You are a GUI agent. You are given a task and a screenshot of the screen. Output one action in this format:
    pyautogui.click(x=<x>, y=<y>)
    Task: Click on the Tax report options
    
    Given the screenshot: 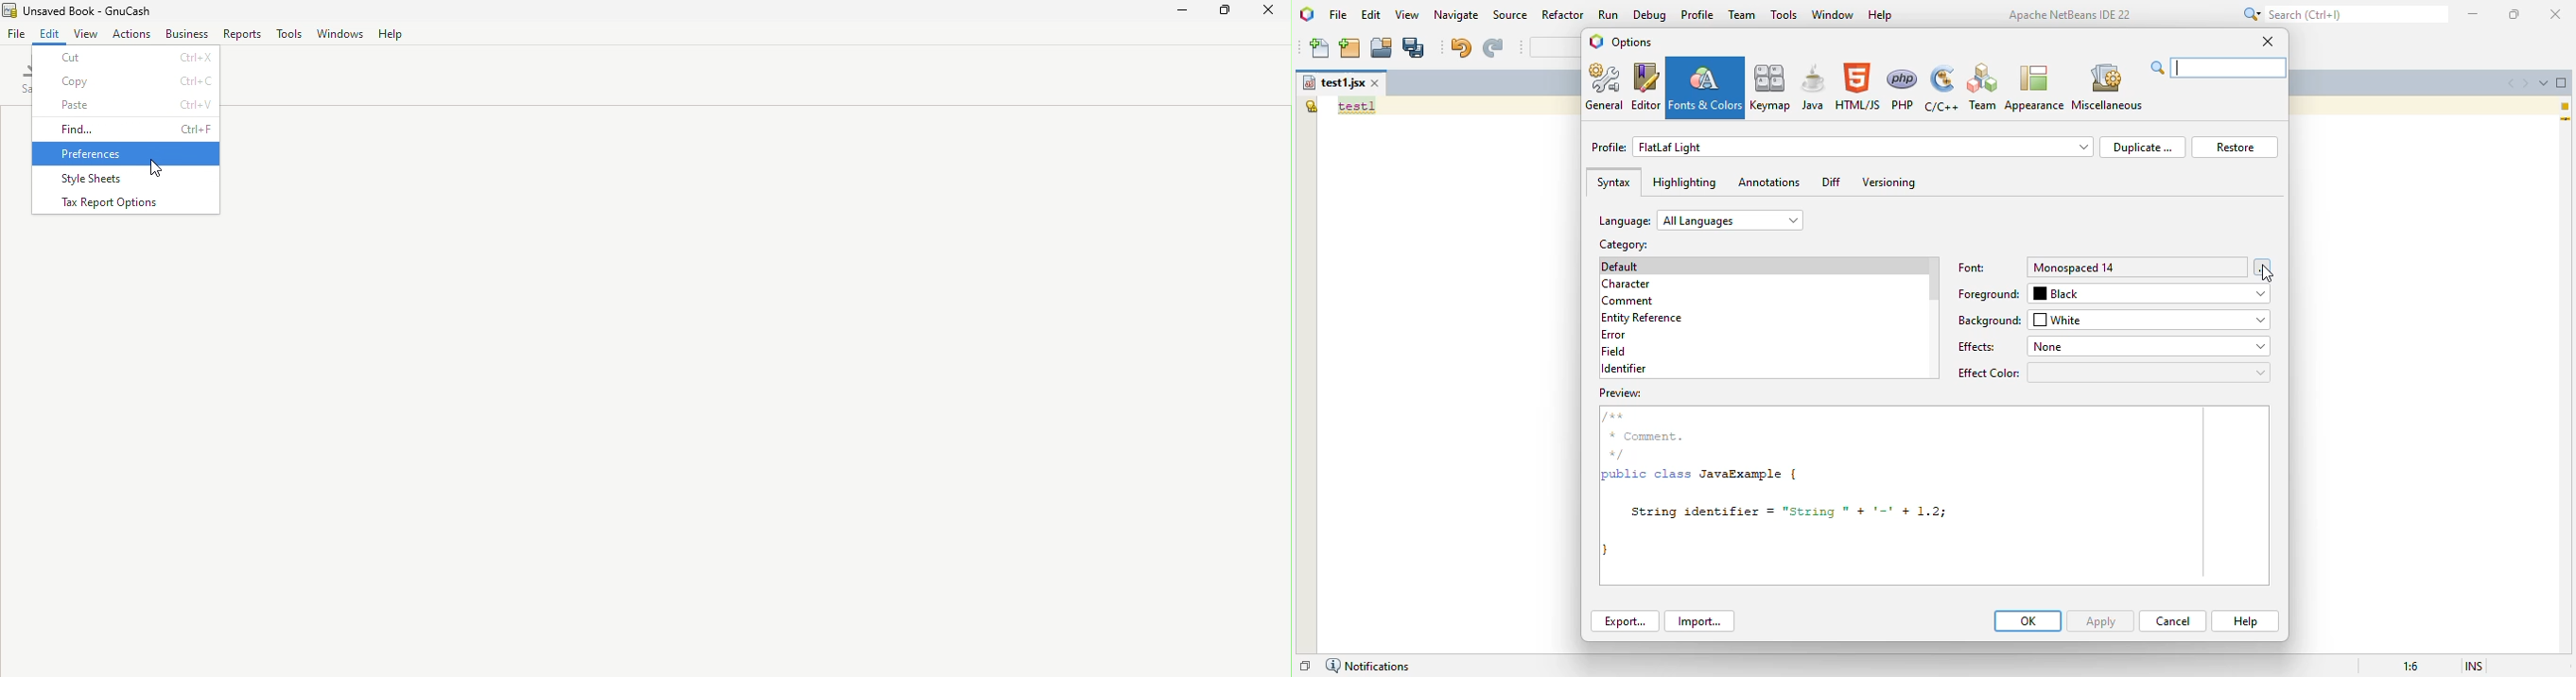 What is the action you would take?
    pyautogui.click(x=130, y=201)
    